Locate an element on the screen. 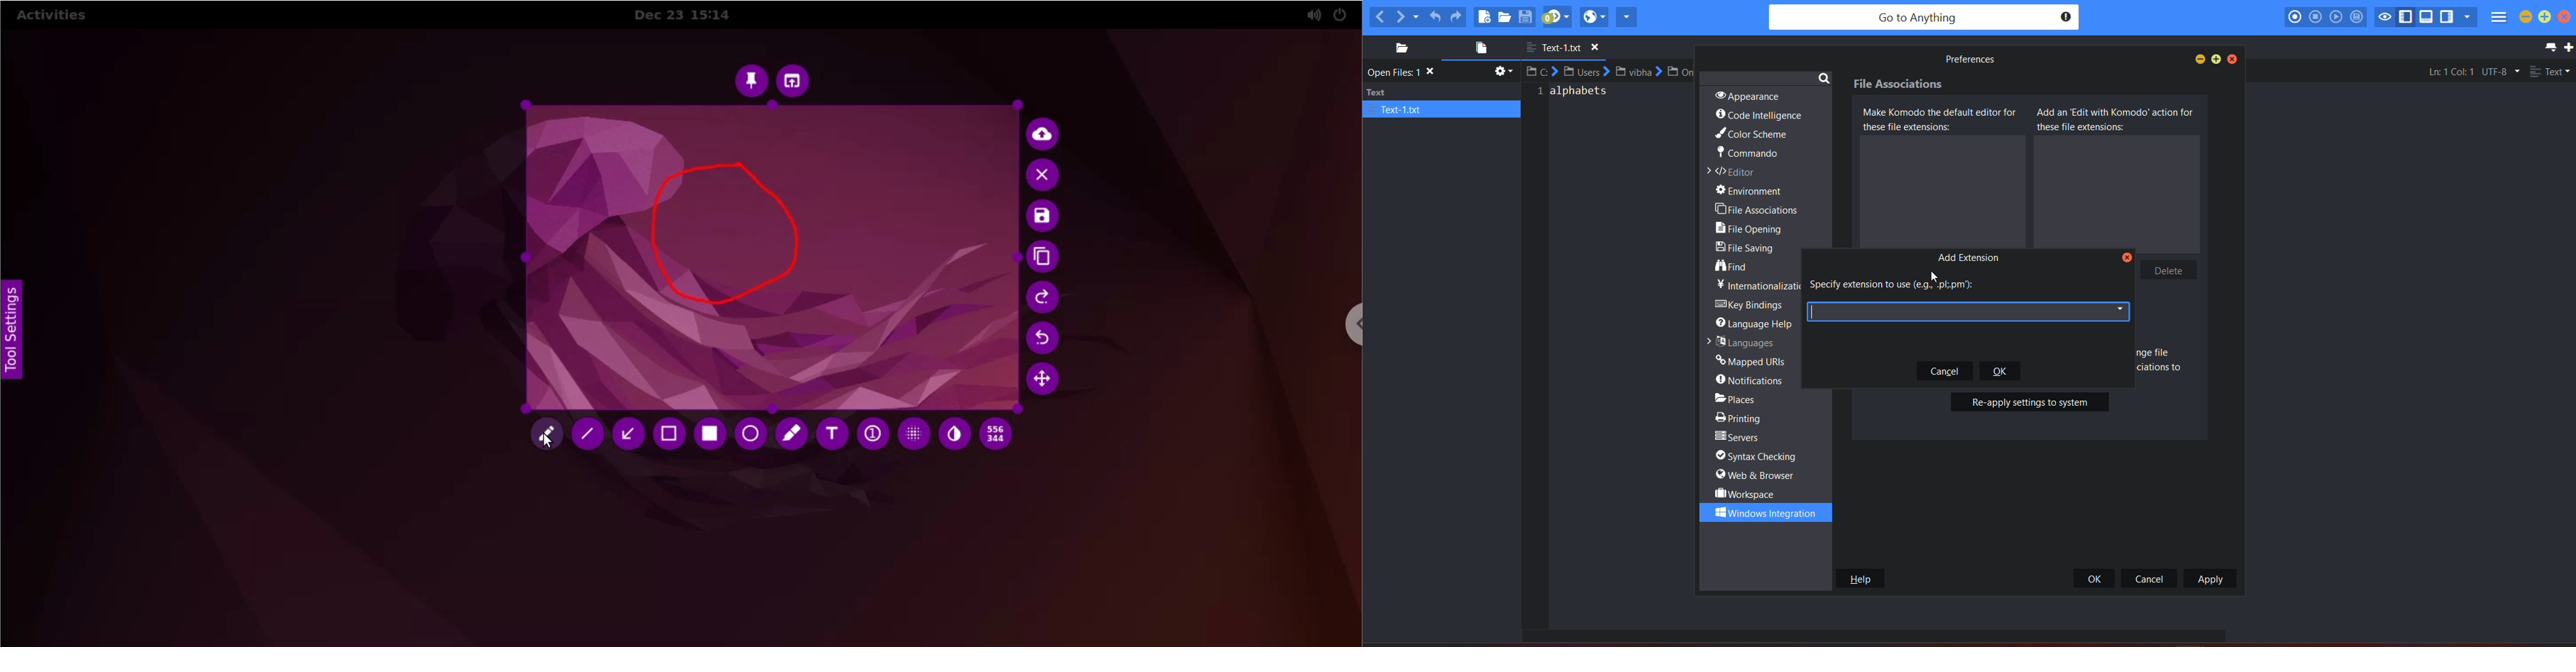  upload is located at coordinates (1047, 136).